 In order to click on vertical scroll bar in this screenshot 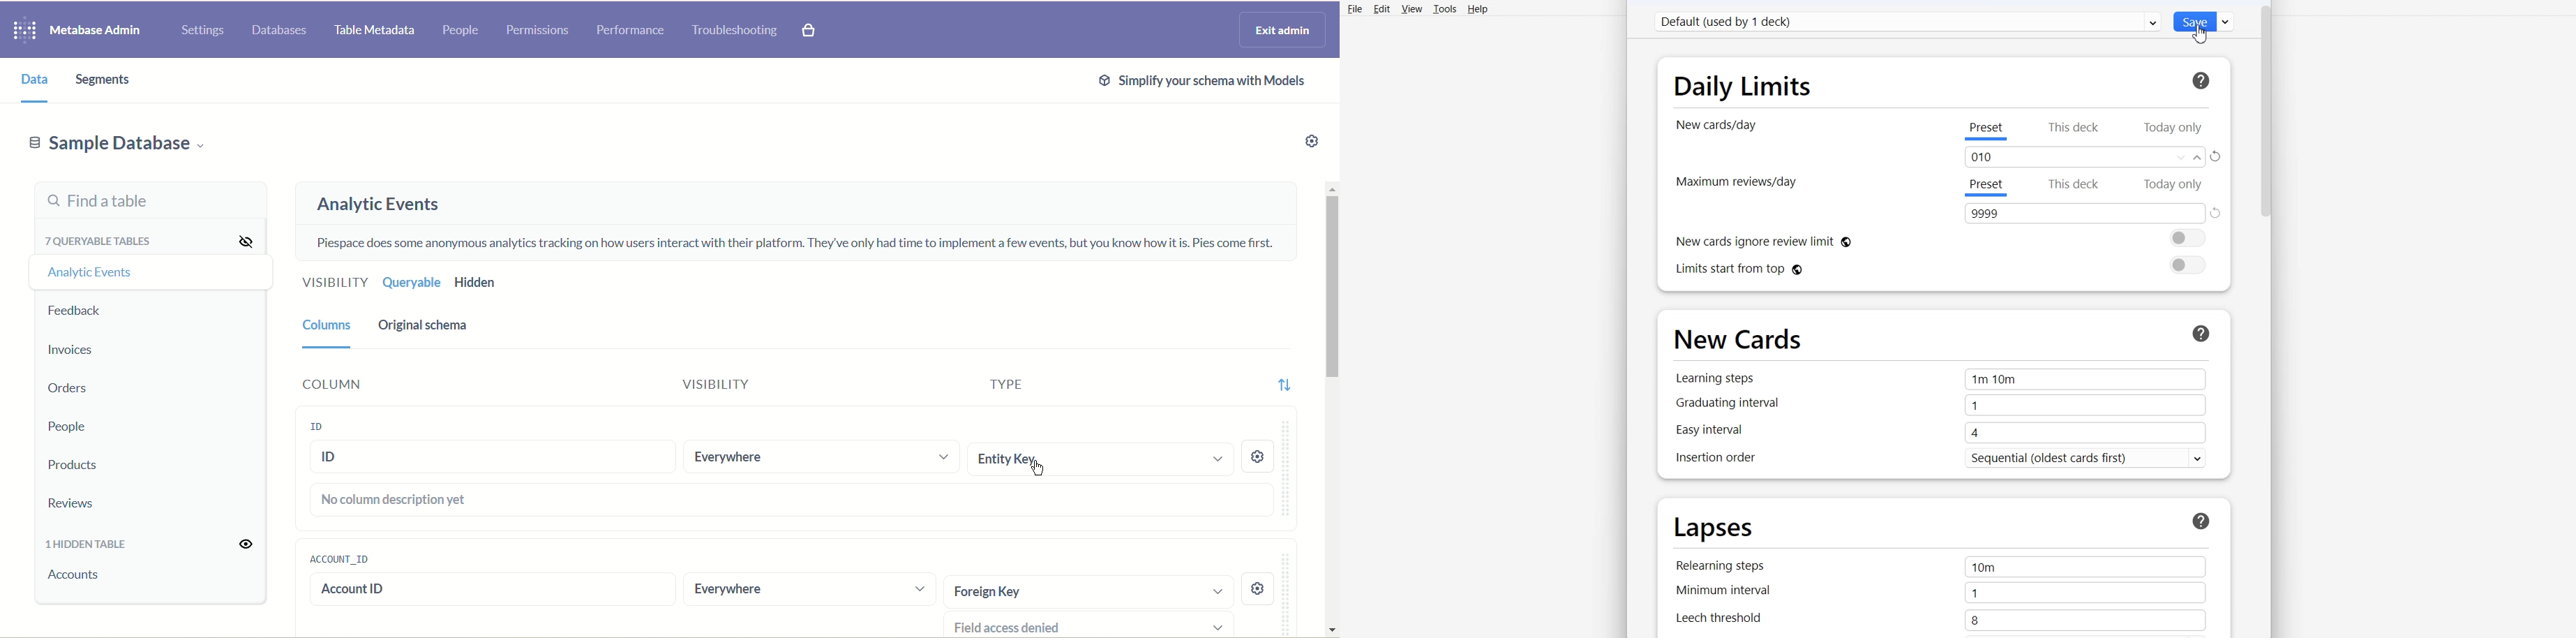, I will do `click(1331, 408)`.